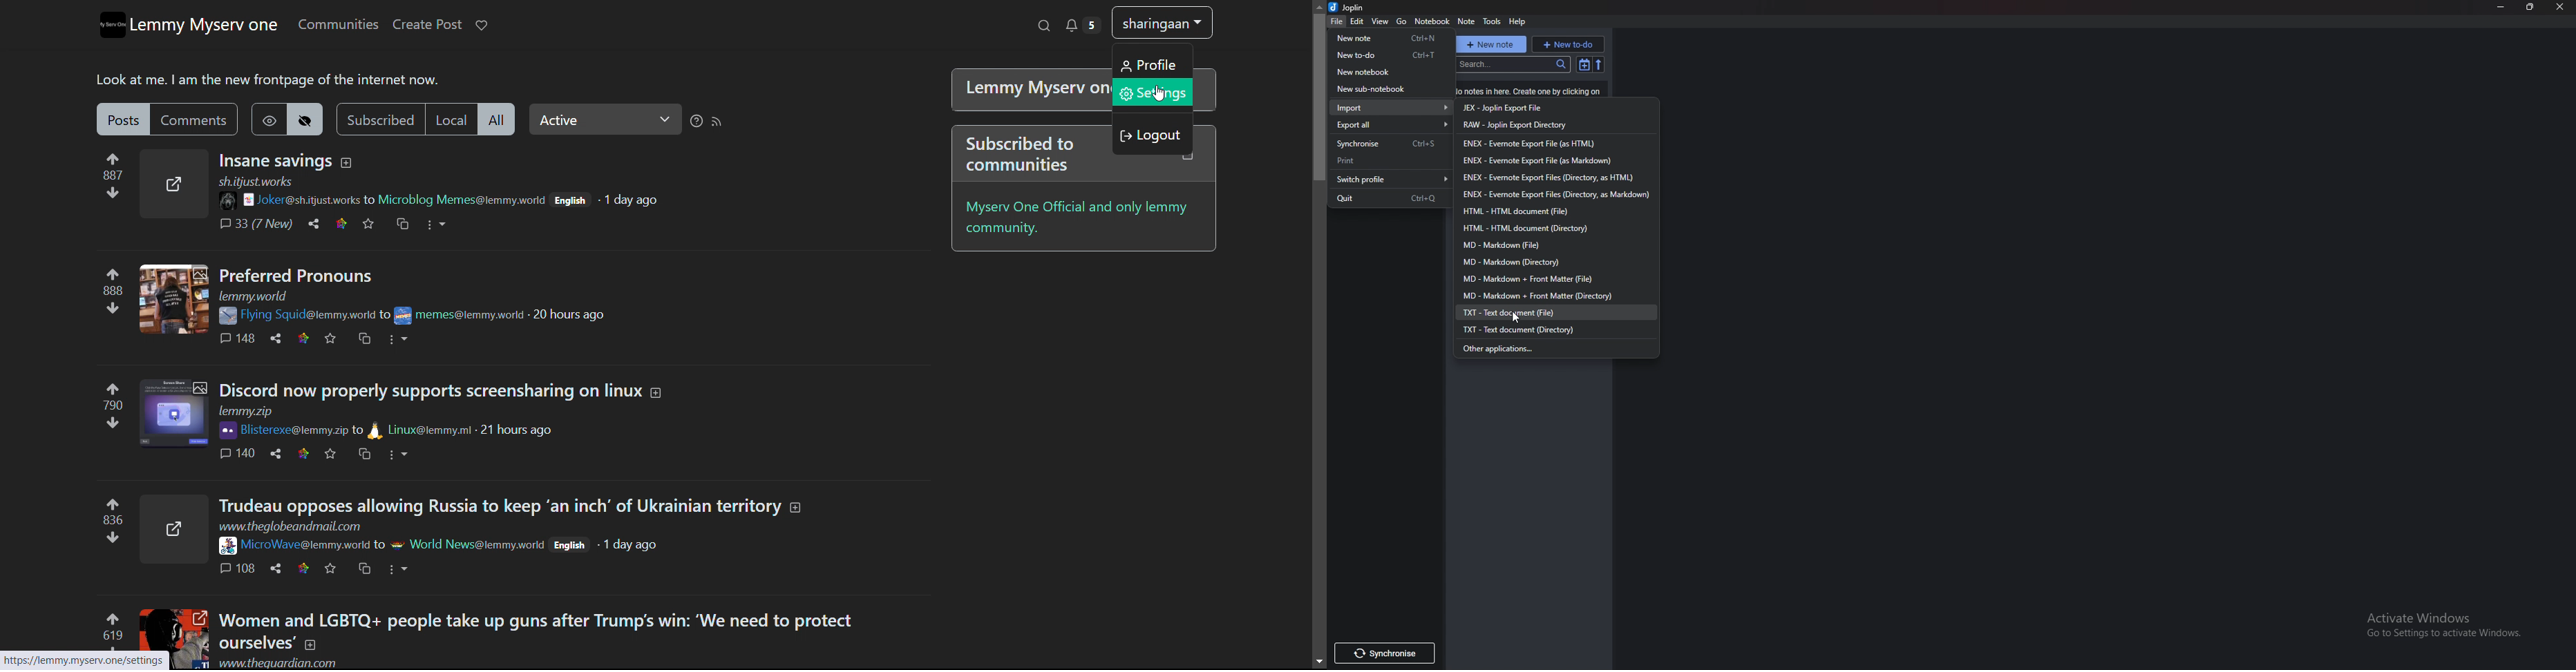 Image resolution: width=2576 pixels, height=672 pixels. I want to click on upvote and downvotes, so click(113, 405).